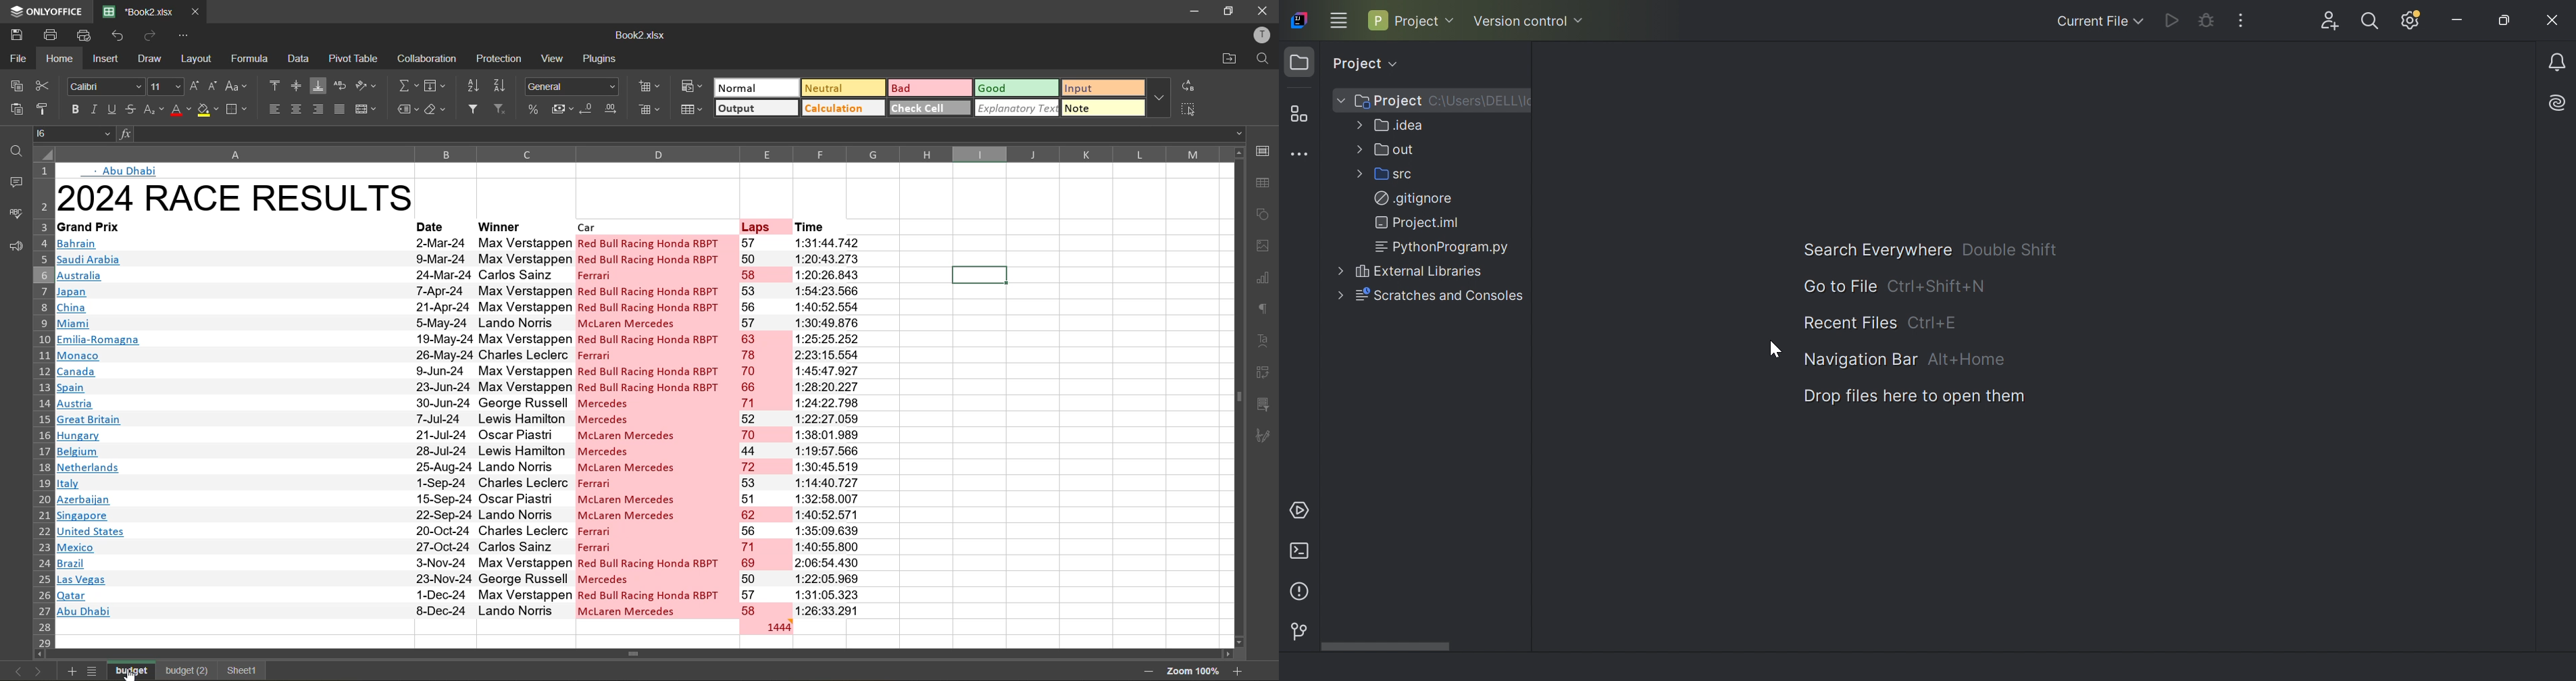 The width and height of the screenshot is (2576, 700). What do you see at coordinates (93, 110) in the screenshot?
I see `italic` at bounding box center [93, 110].